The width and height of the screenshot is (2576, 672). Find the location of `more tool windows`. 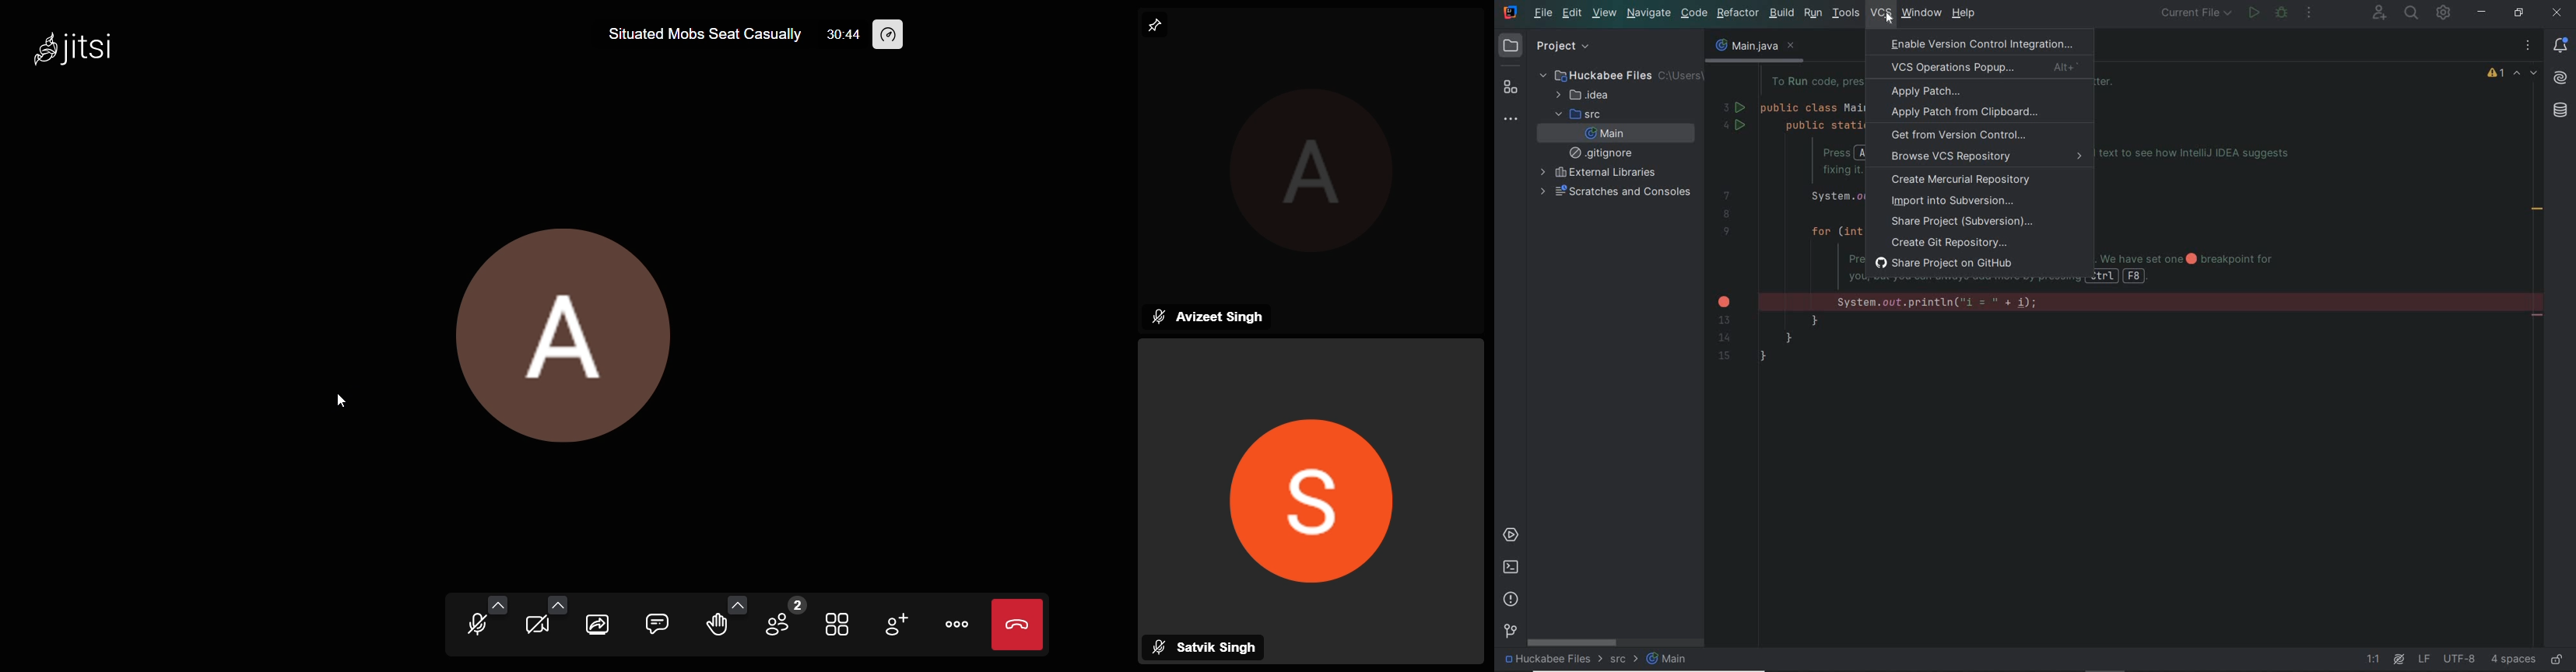

more tool windows is located at coordinates (1512, 119).